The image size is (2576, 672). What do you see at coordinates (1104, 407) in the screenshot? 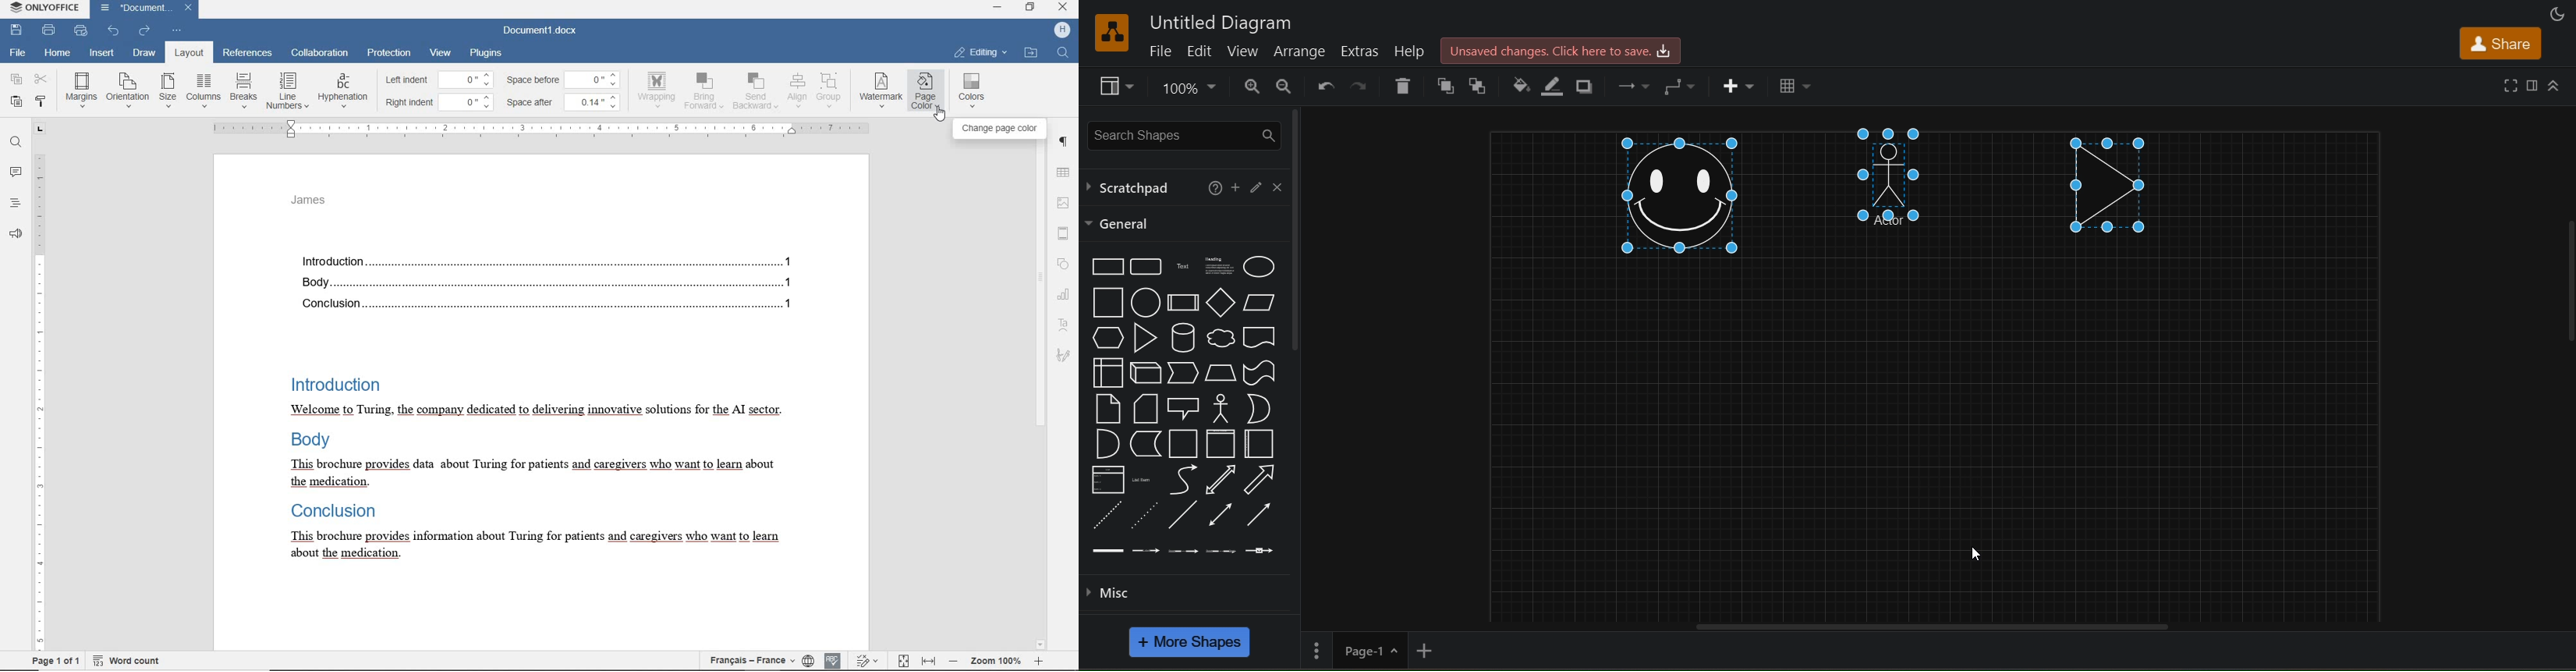
I see `notes` at bounding box center [1104, 407].